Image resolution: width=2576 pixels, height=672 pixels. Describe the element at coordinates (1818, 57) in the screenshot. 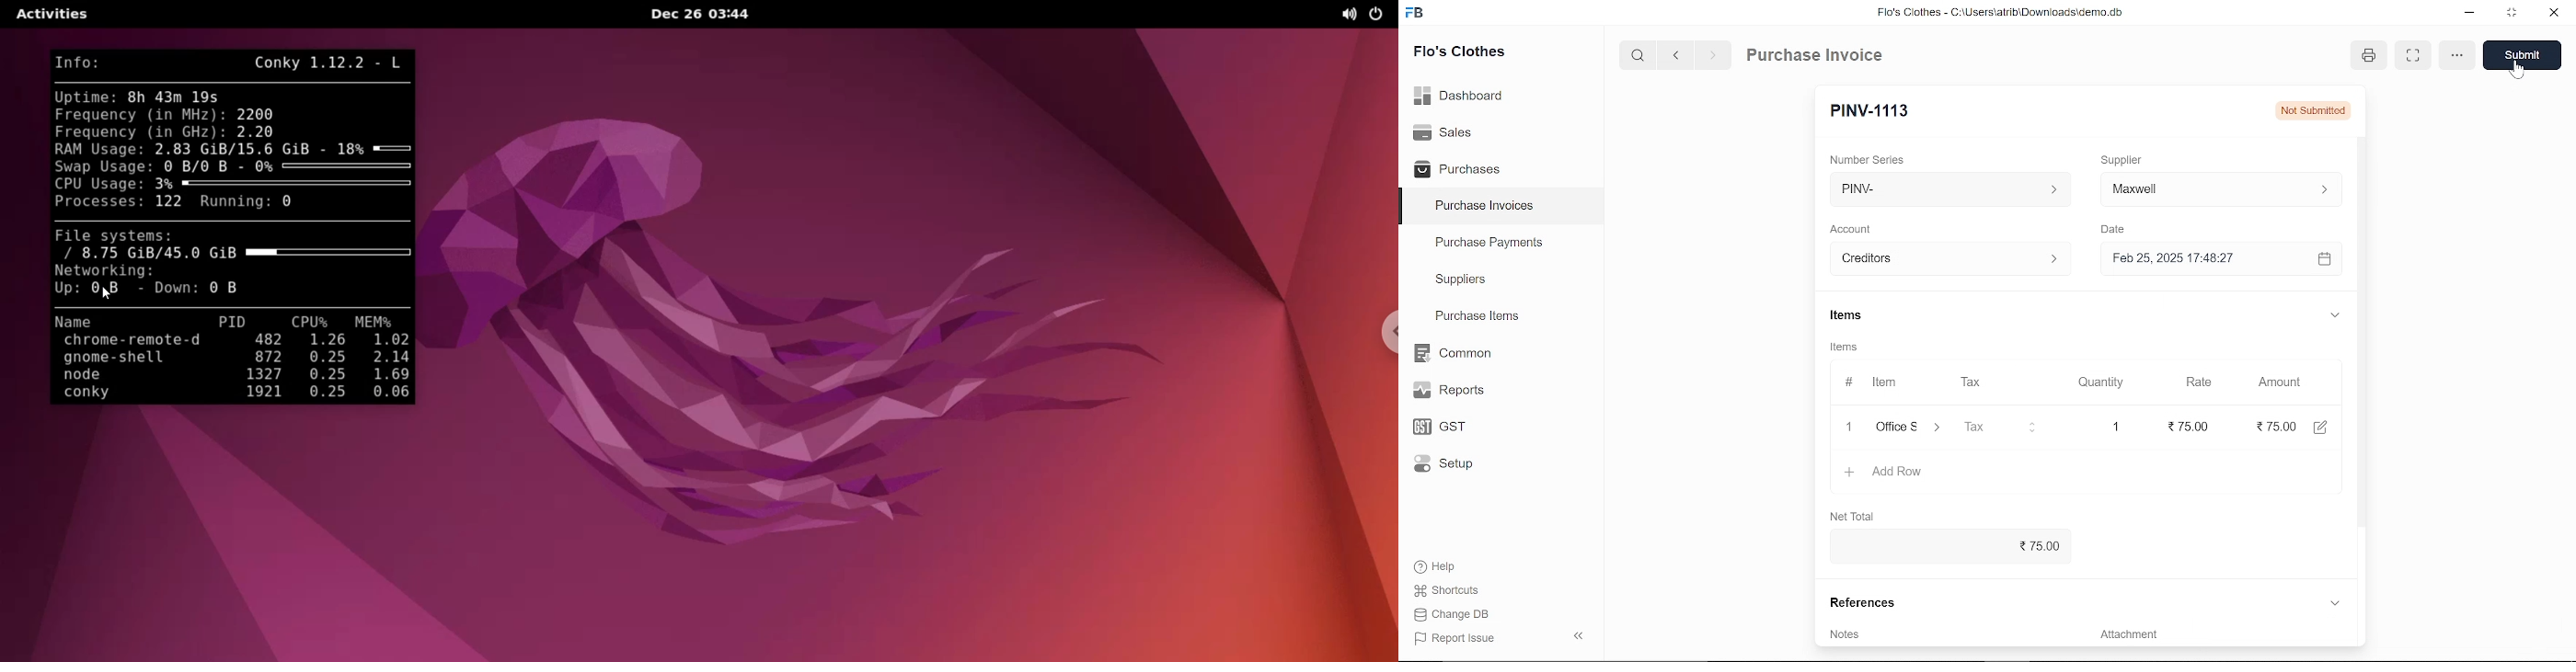

I see `Purchase Invoice` at that location.